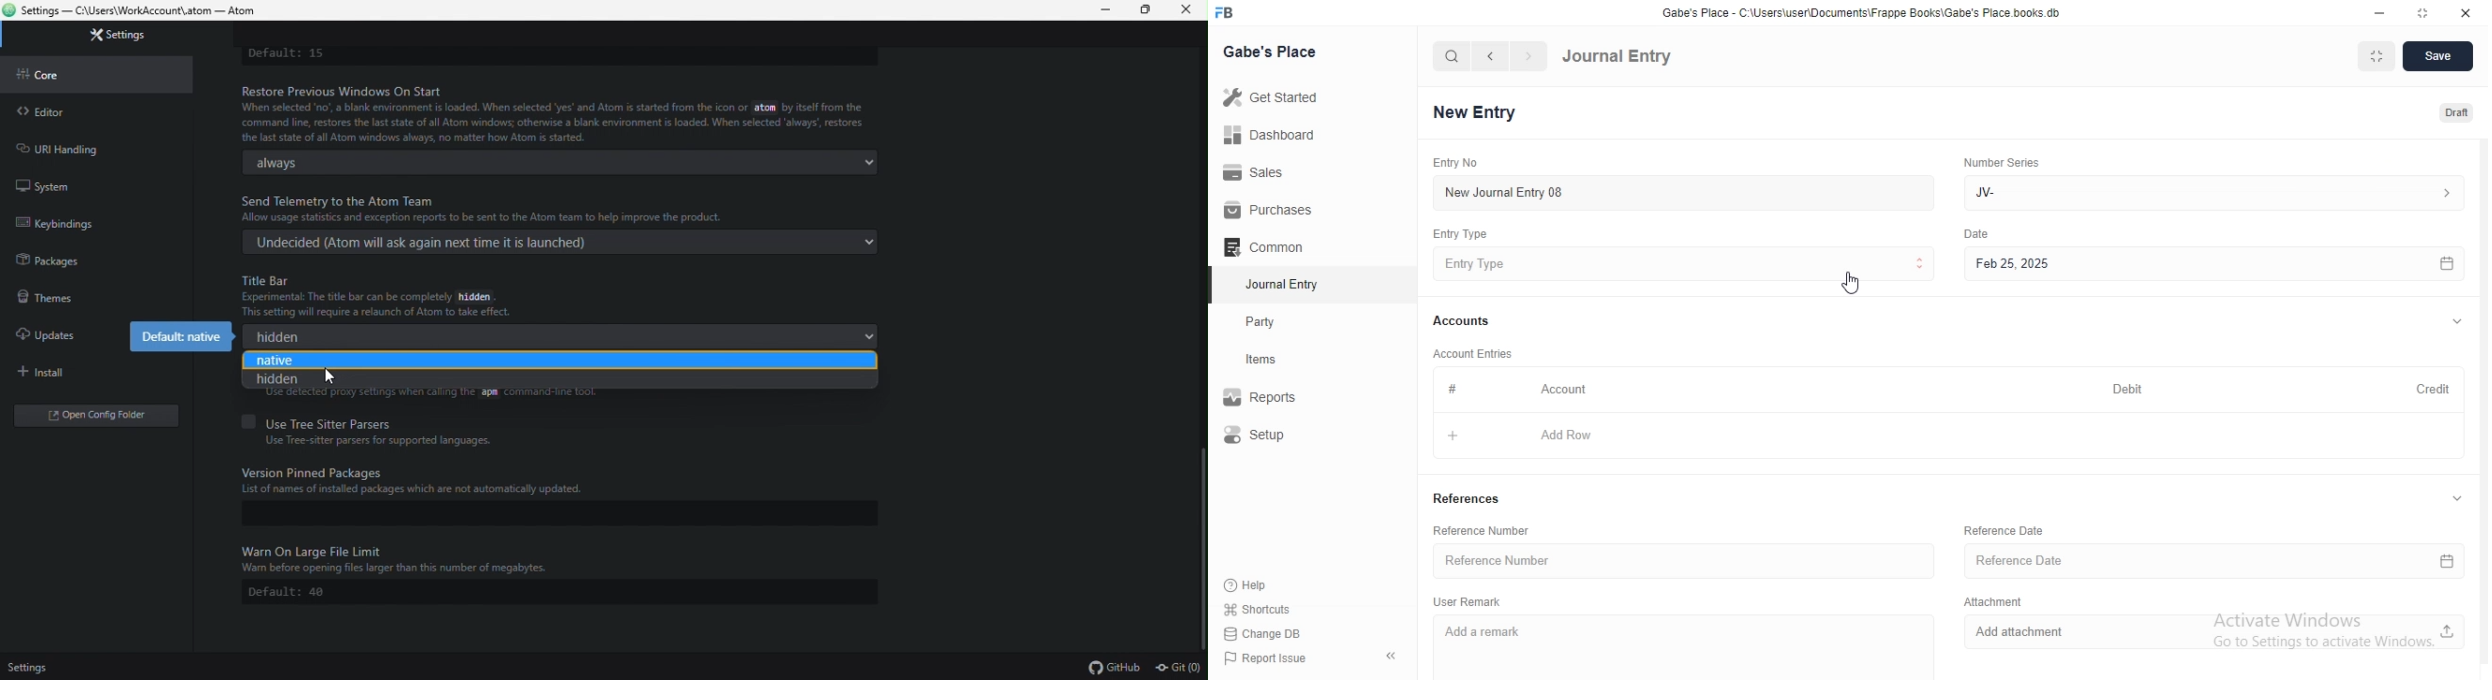 Image resolution: width=2492 pixels, height=700 pixels. What do you see at coordinates (1990, 601) in the screenshot?
I see `Attachment` at bounding box center [1990, 601].